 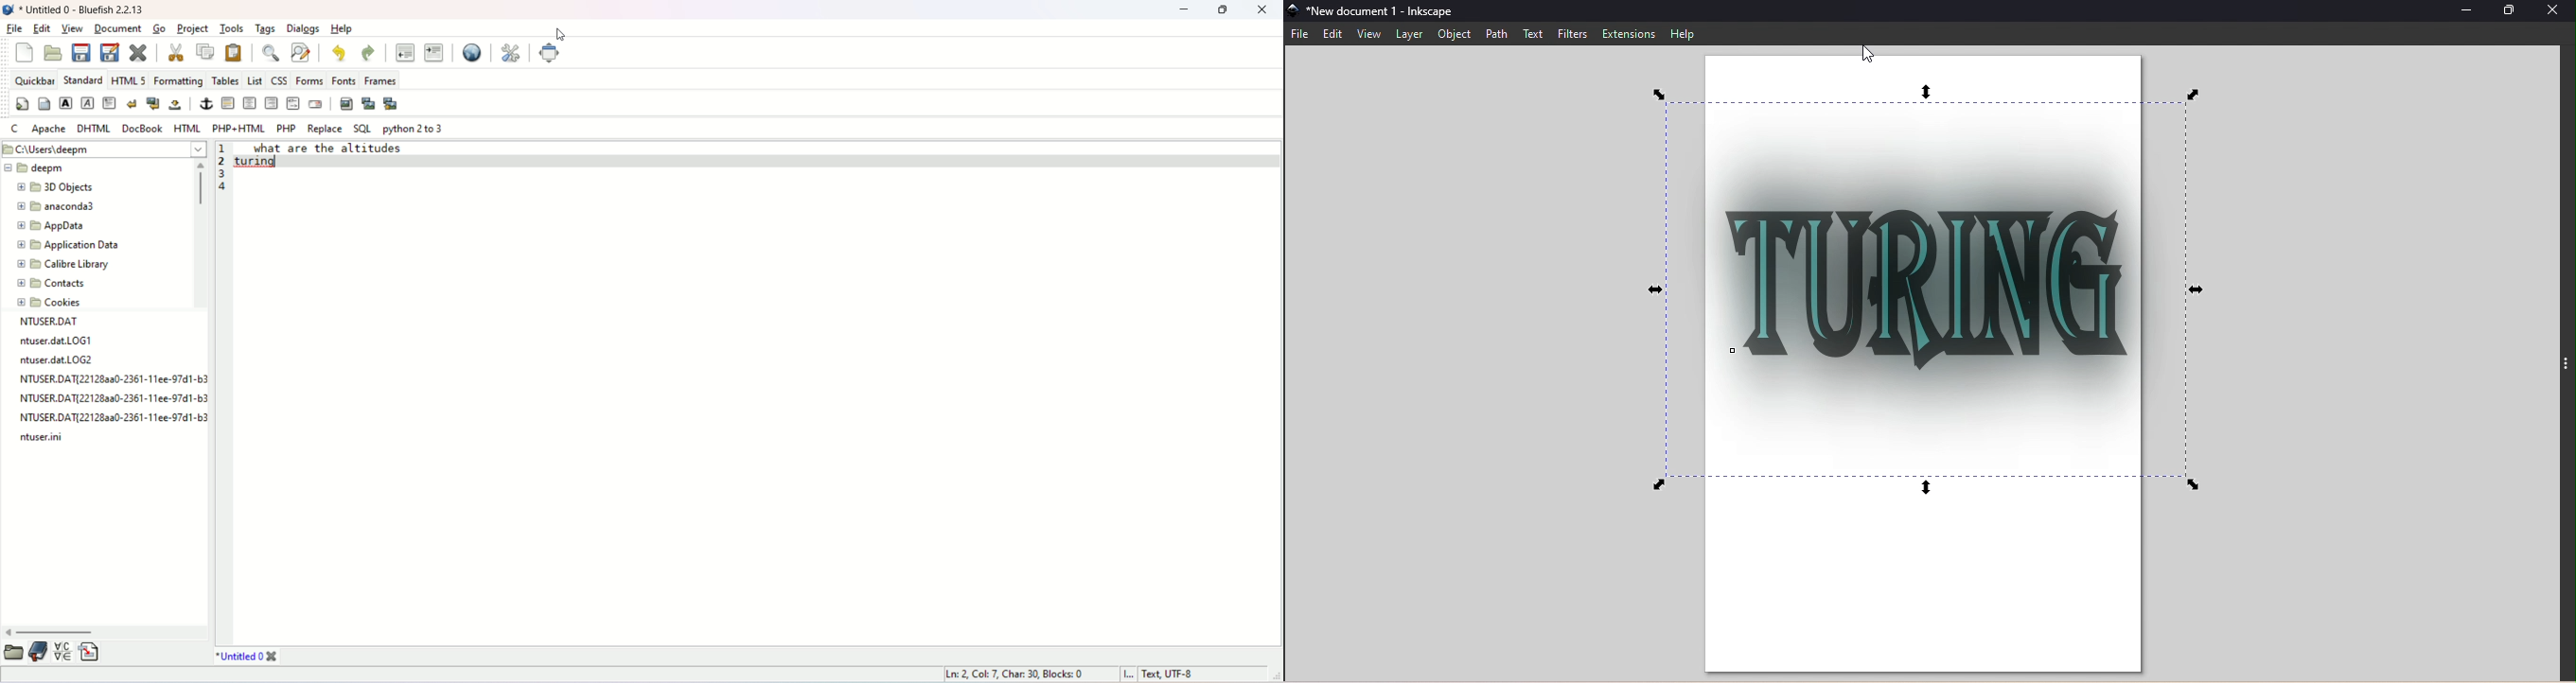 I want to click on help, so click(x=342, y=29).